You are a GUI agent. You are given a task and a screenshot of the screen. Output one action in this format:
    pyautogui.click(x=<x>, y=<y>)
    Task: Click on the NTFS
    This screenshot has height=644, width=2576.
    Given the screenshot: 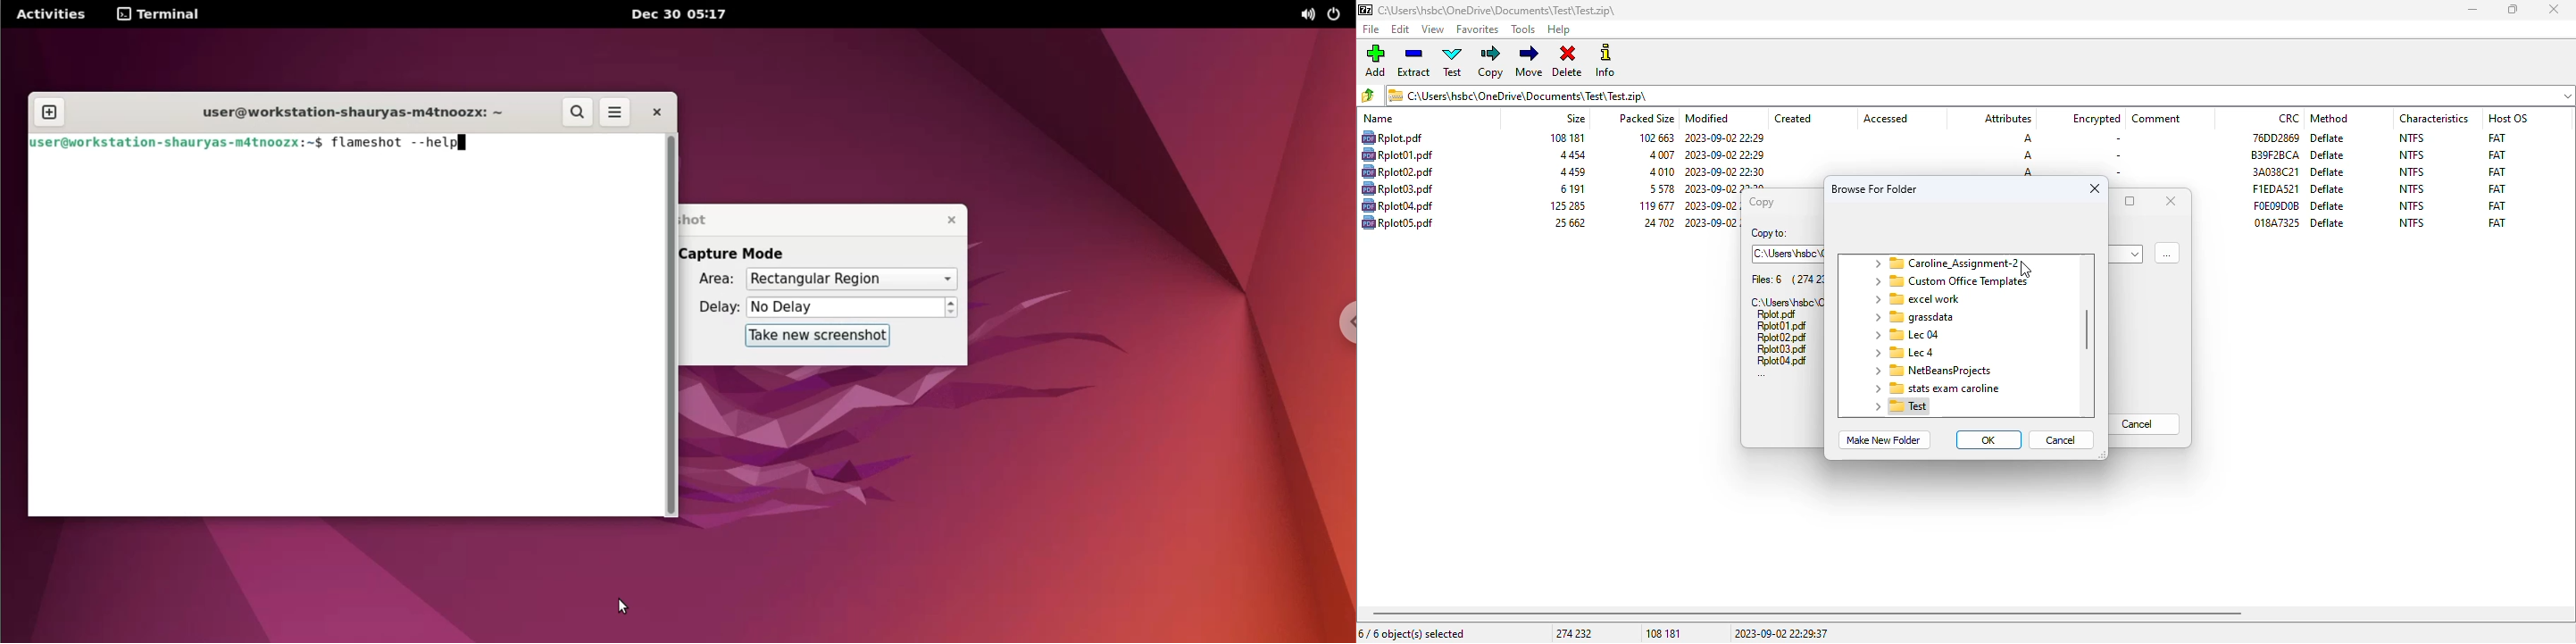 What is the action you would take?
    pyautogui.click(x=2413, y=205)
    